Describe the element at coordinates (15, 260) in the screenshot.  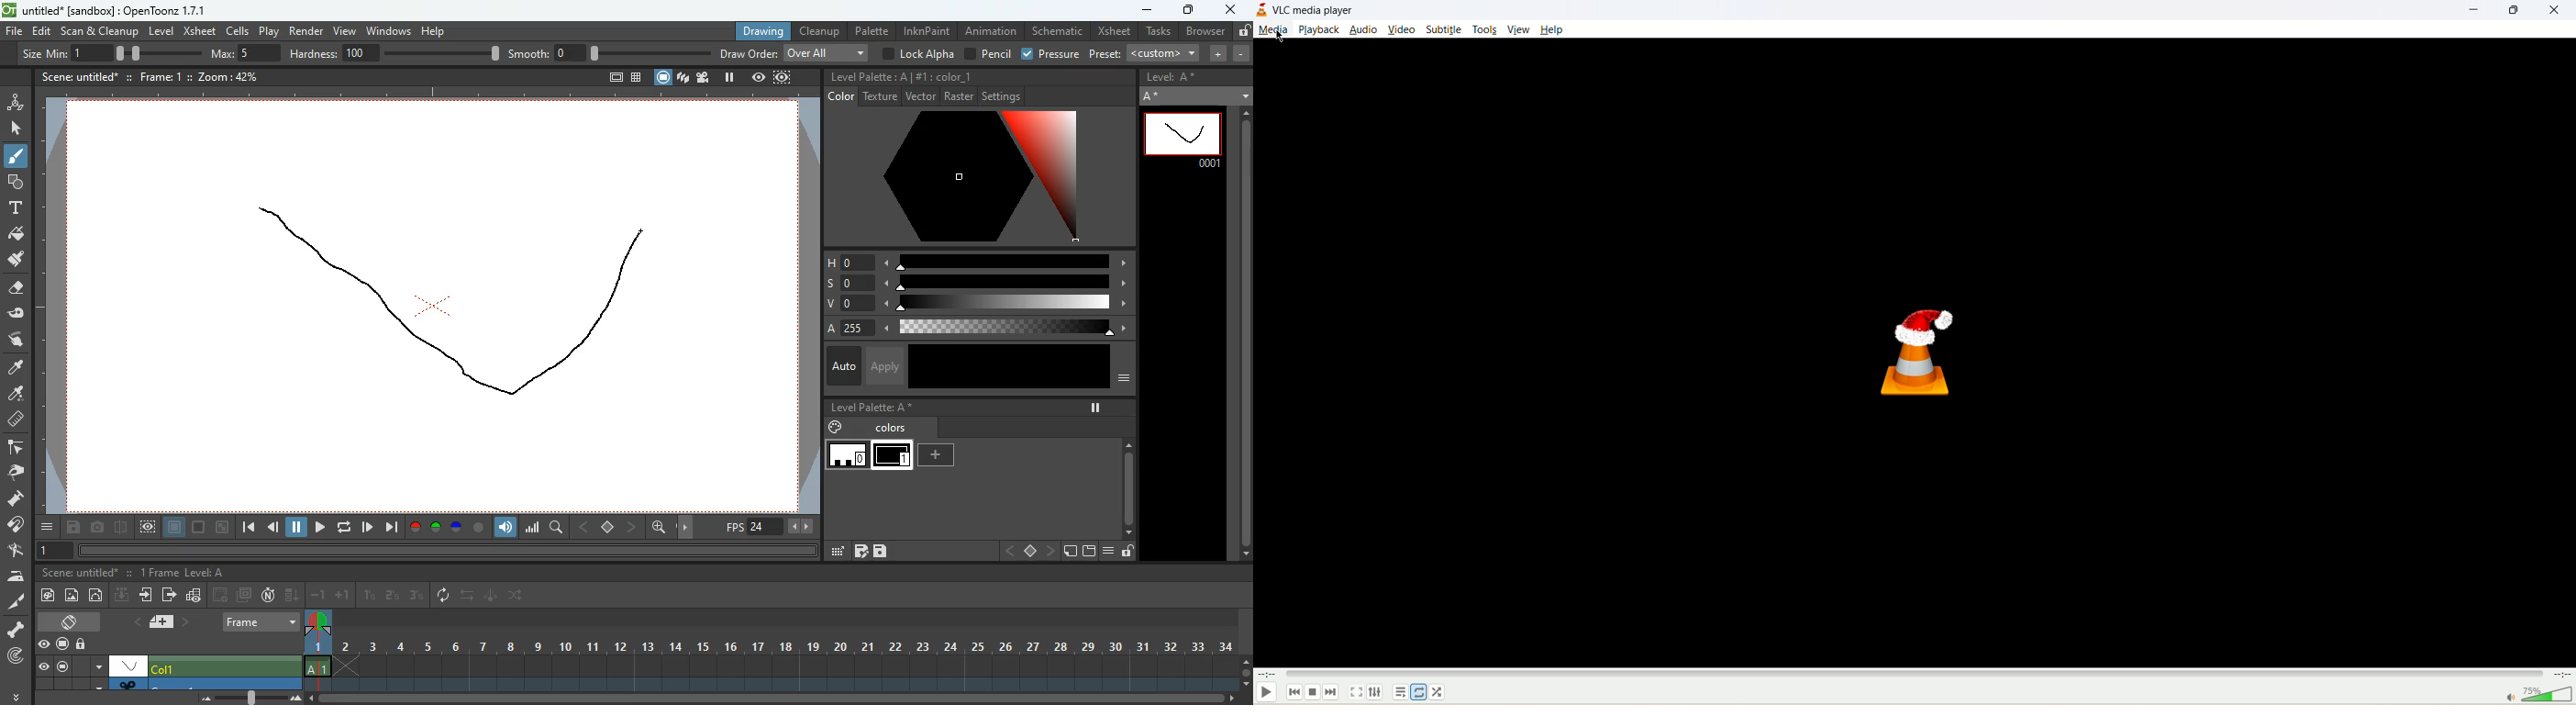
I see `paint` at that location.